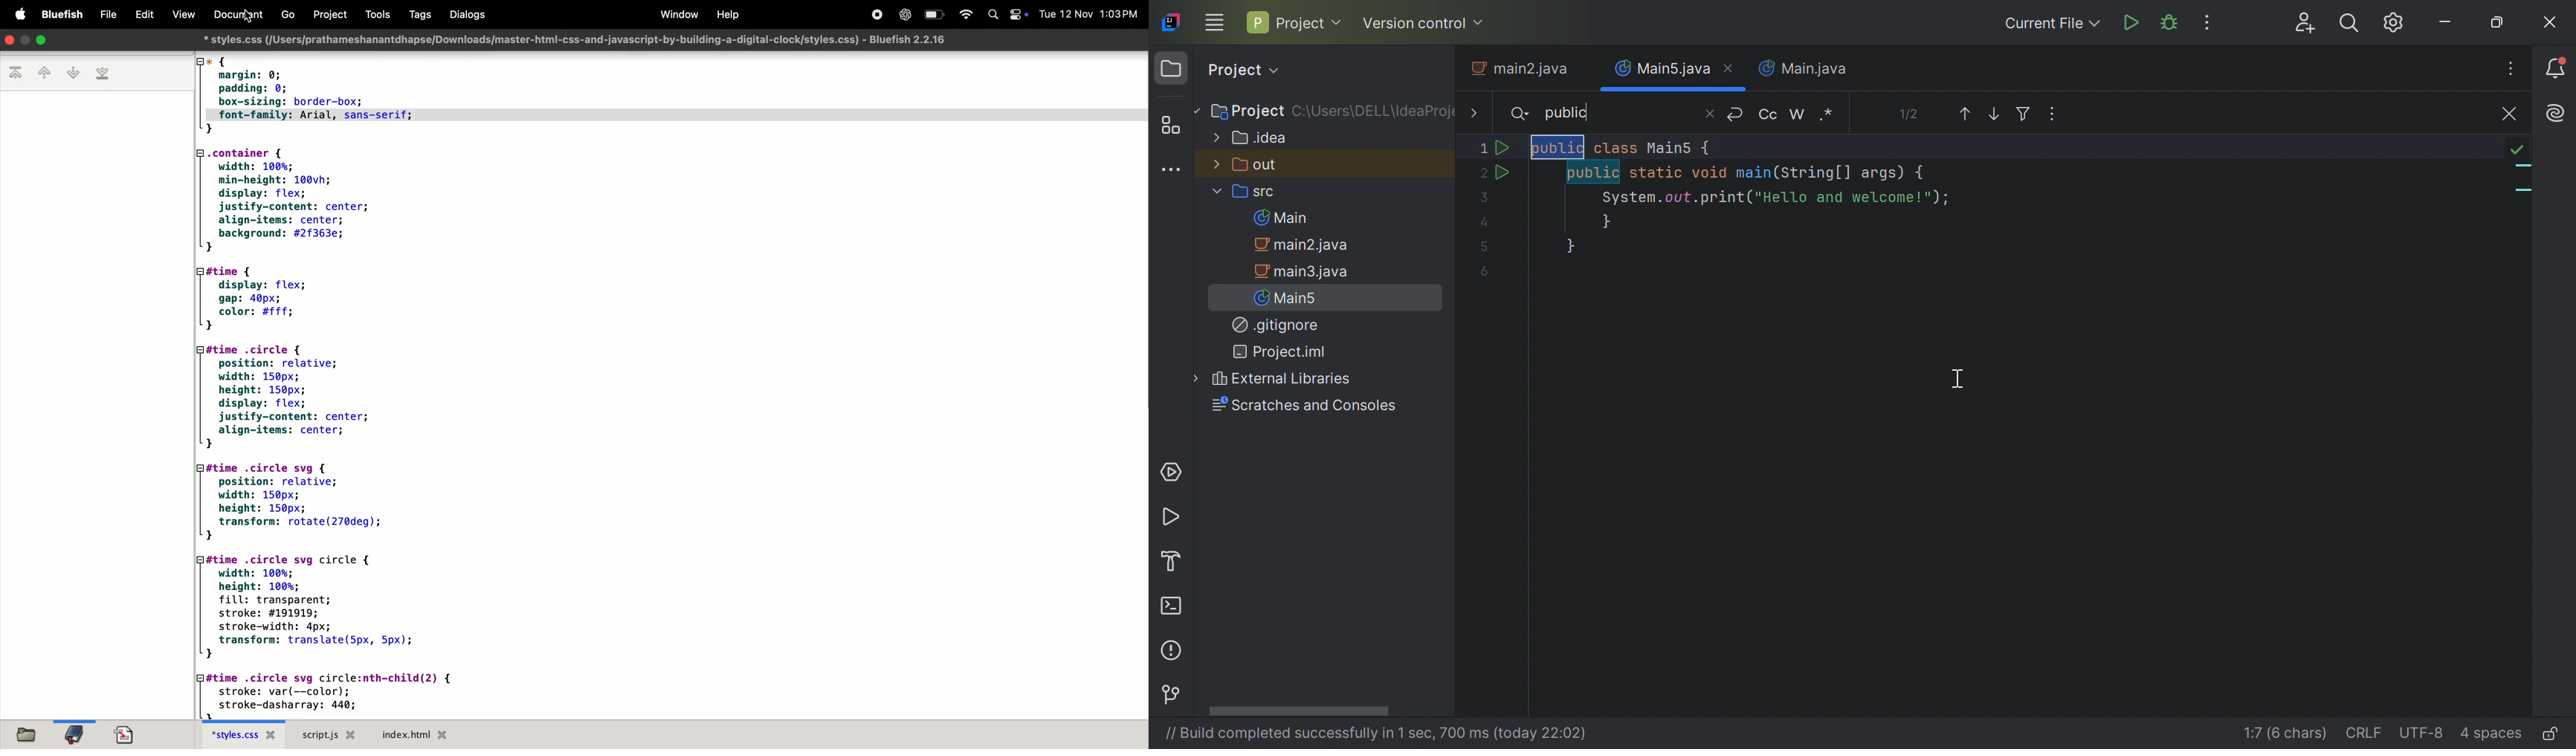  I want to click on Projects, so click(332, 14).